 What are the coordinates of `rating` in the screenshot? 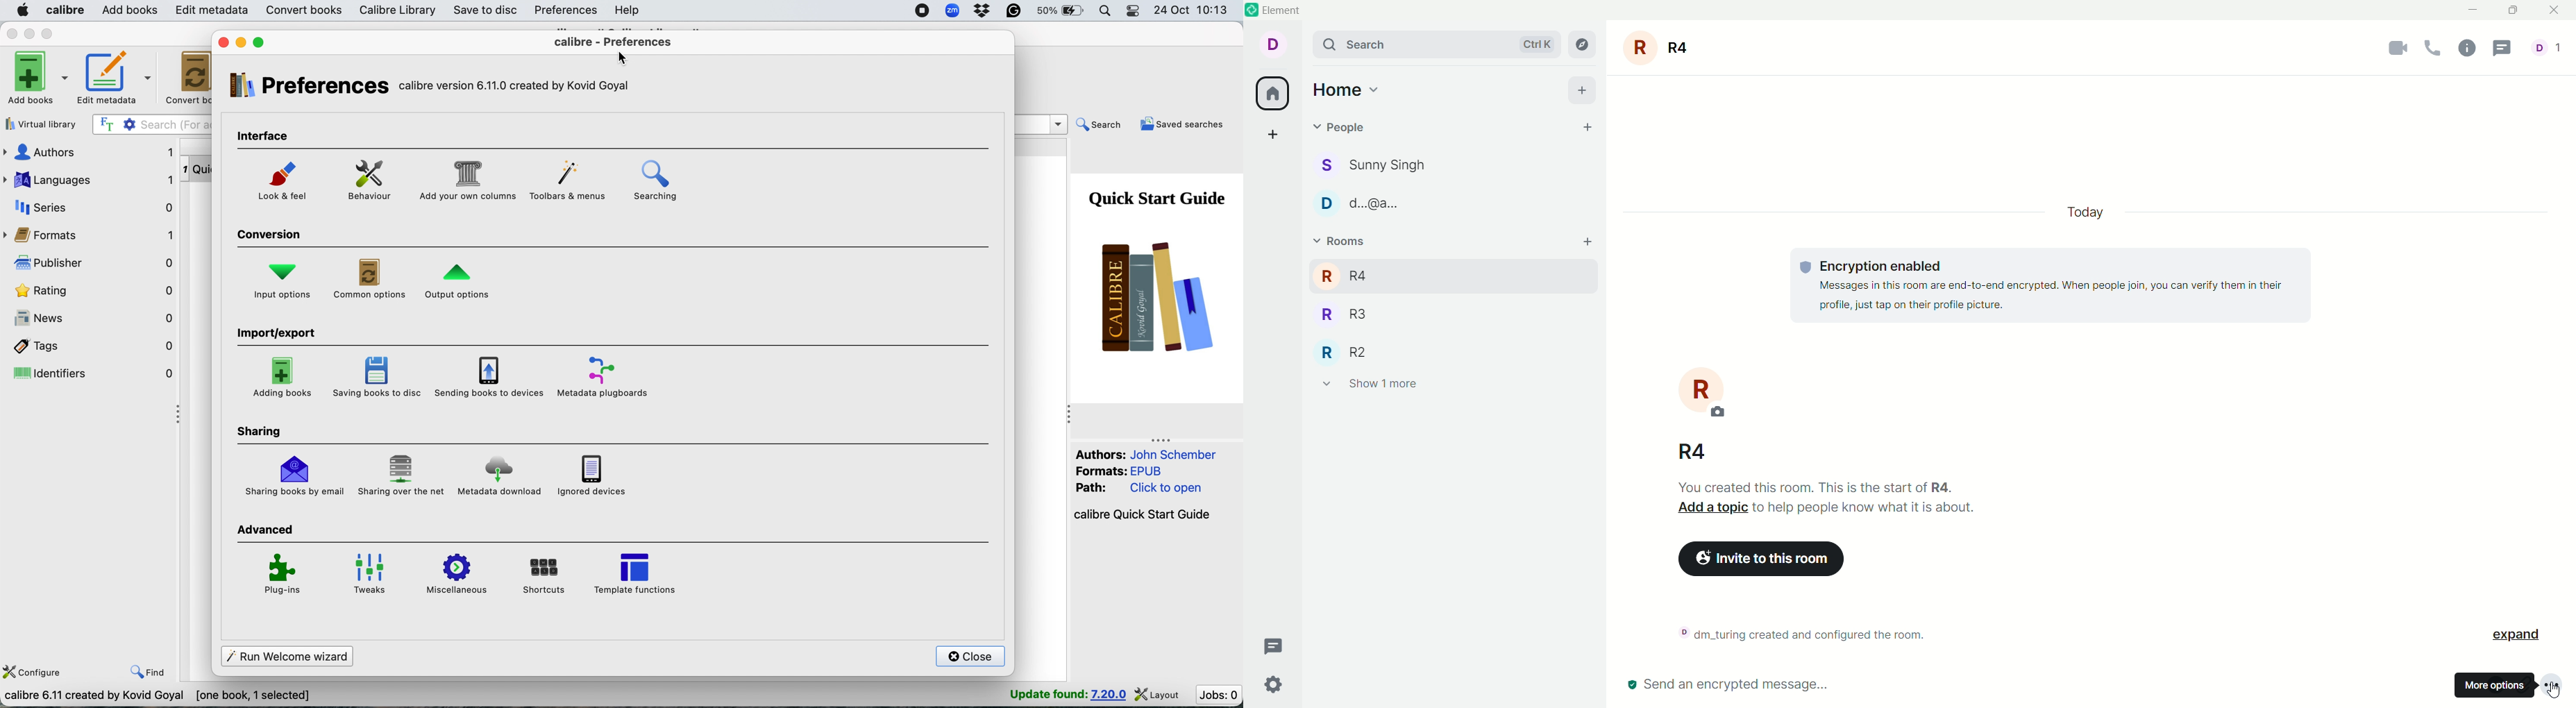 It's located at (95, 292).